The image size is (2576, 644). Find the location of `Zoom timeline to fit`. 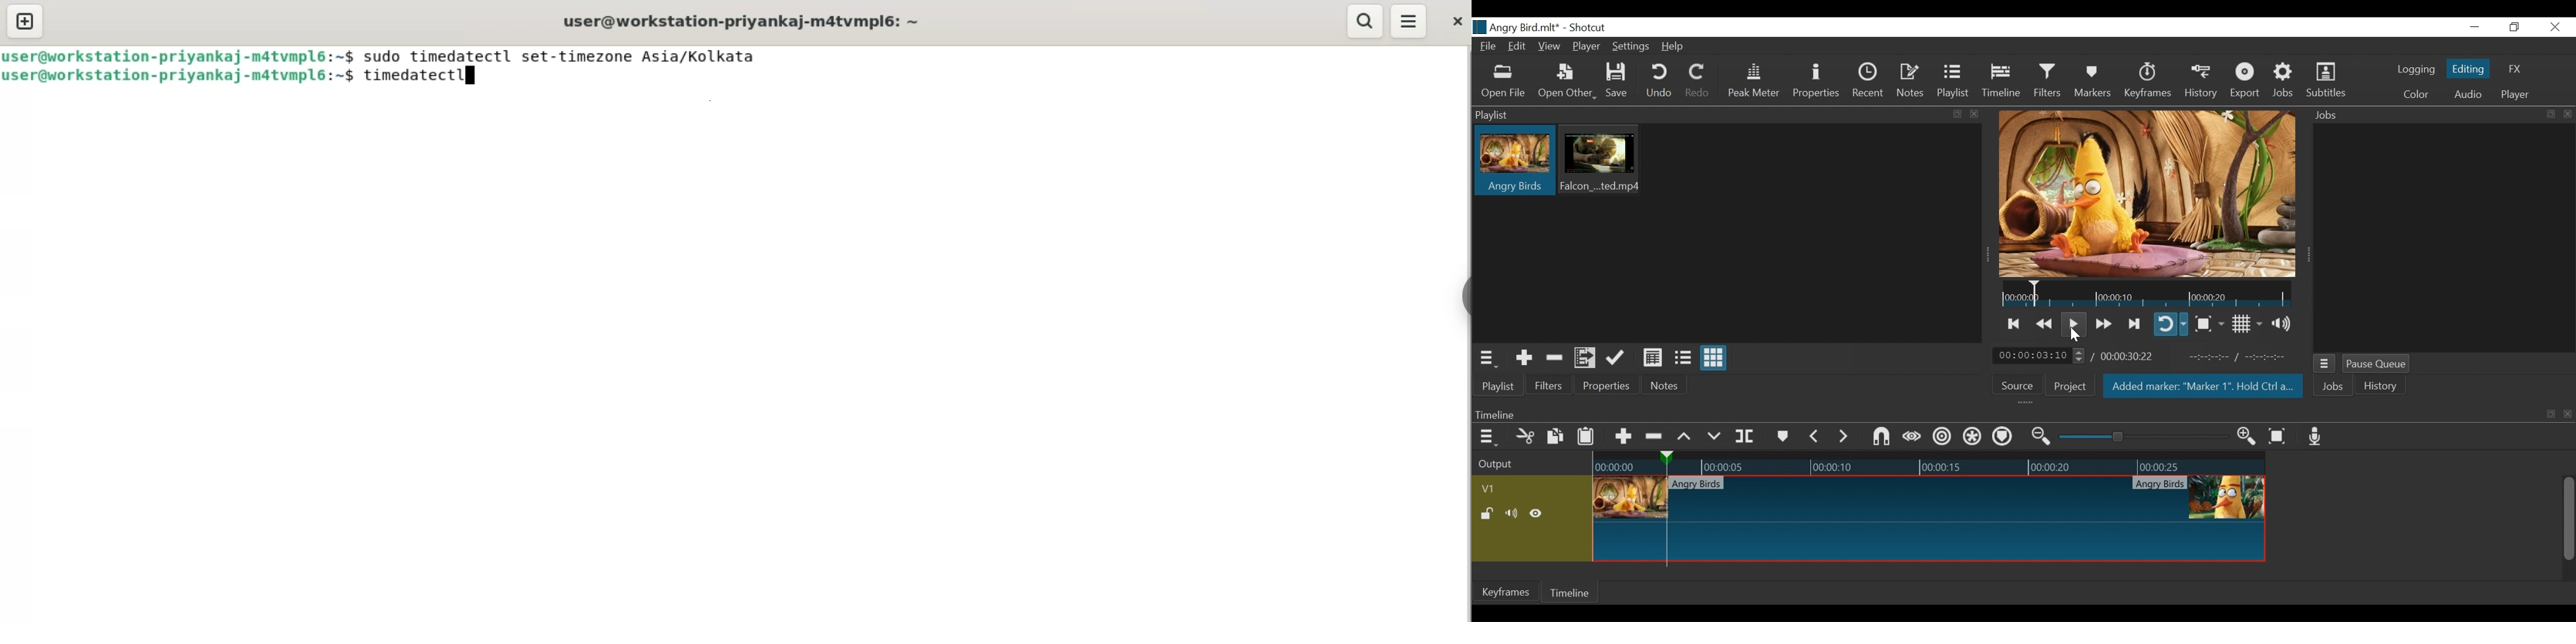

Zoom timeline to fit is located at coordinates (2278, 438).